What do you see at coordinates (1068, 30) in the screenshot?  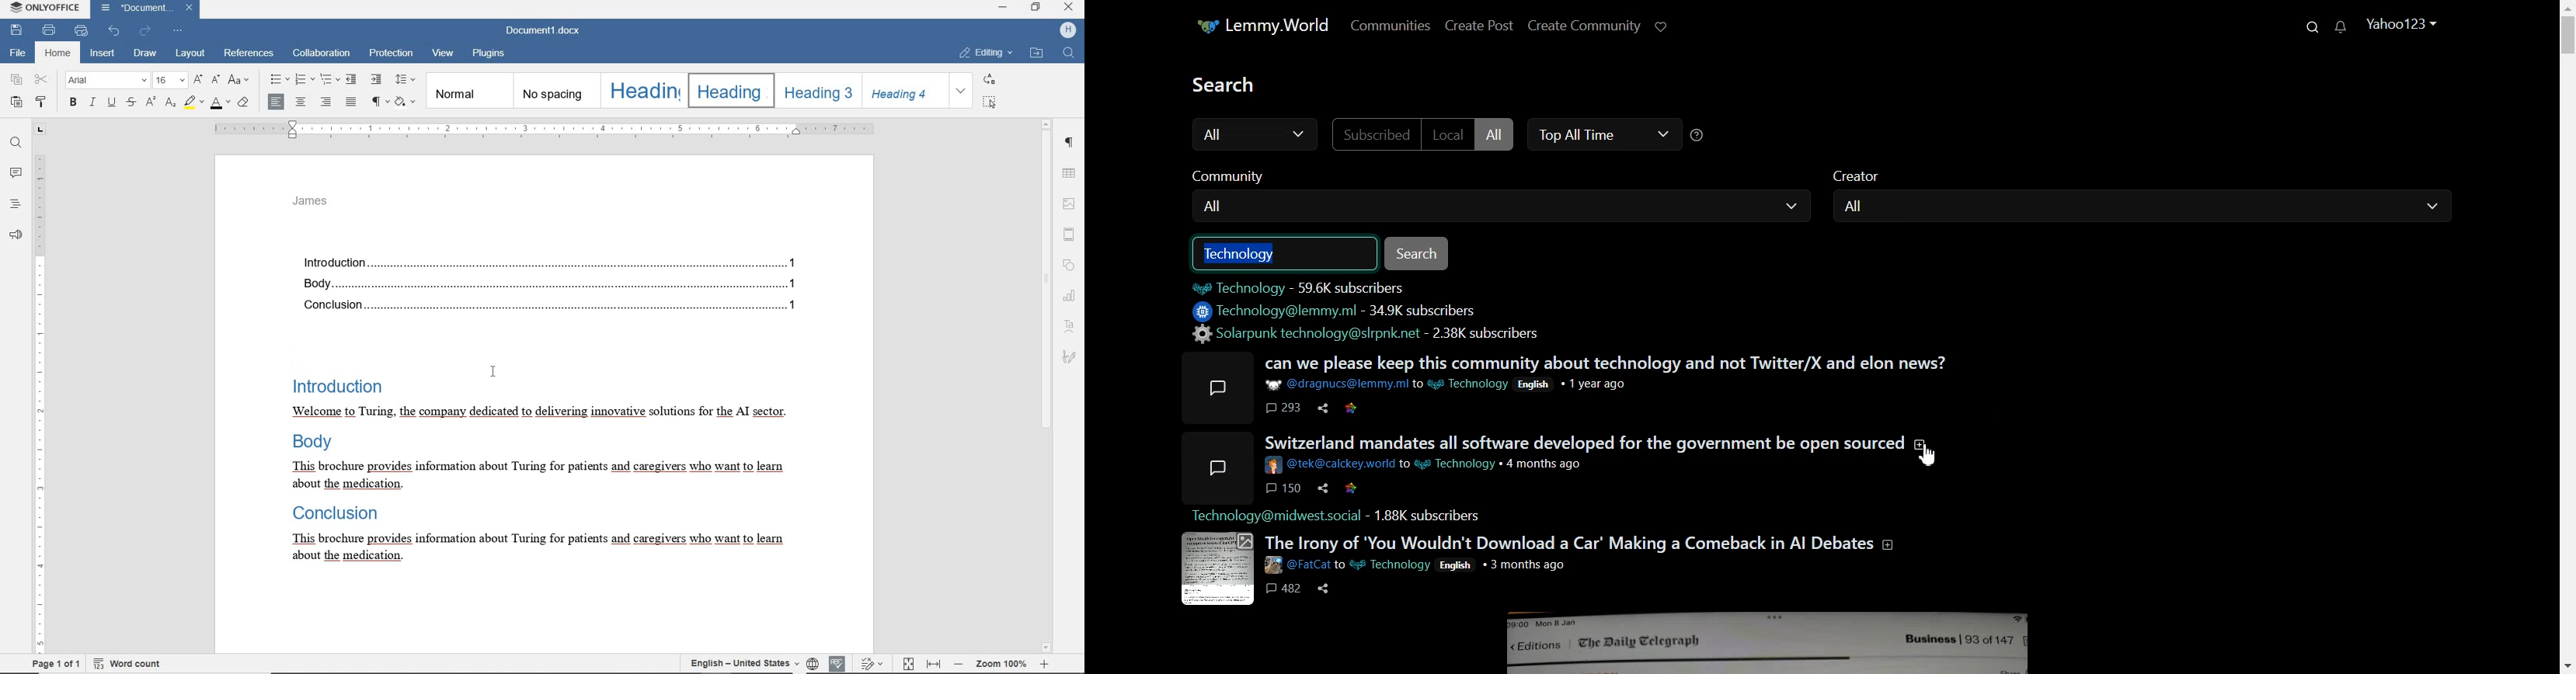 I see `HP` at bounding box center [1068, 30].